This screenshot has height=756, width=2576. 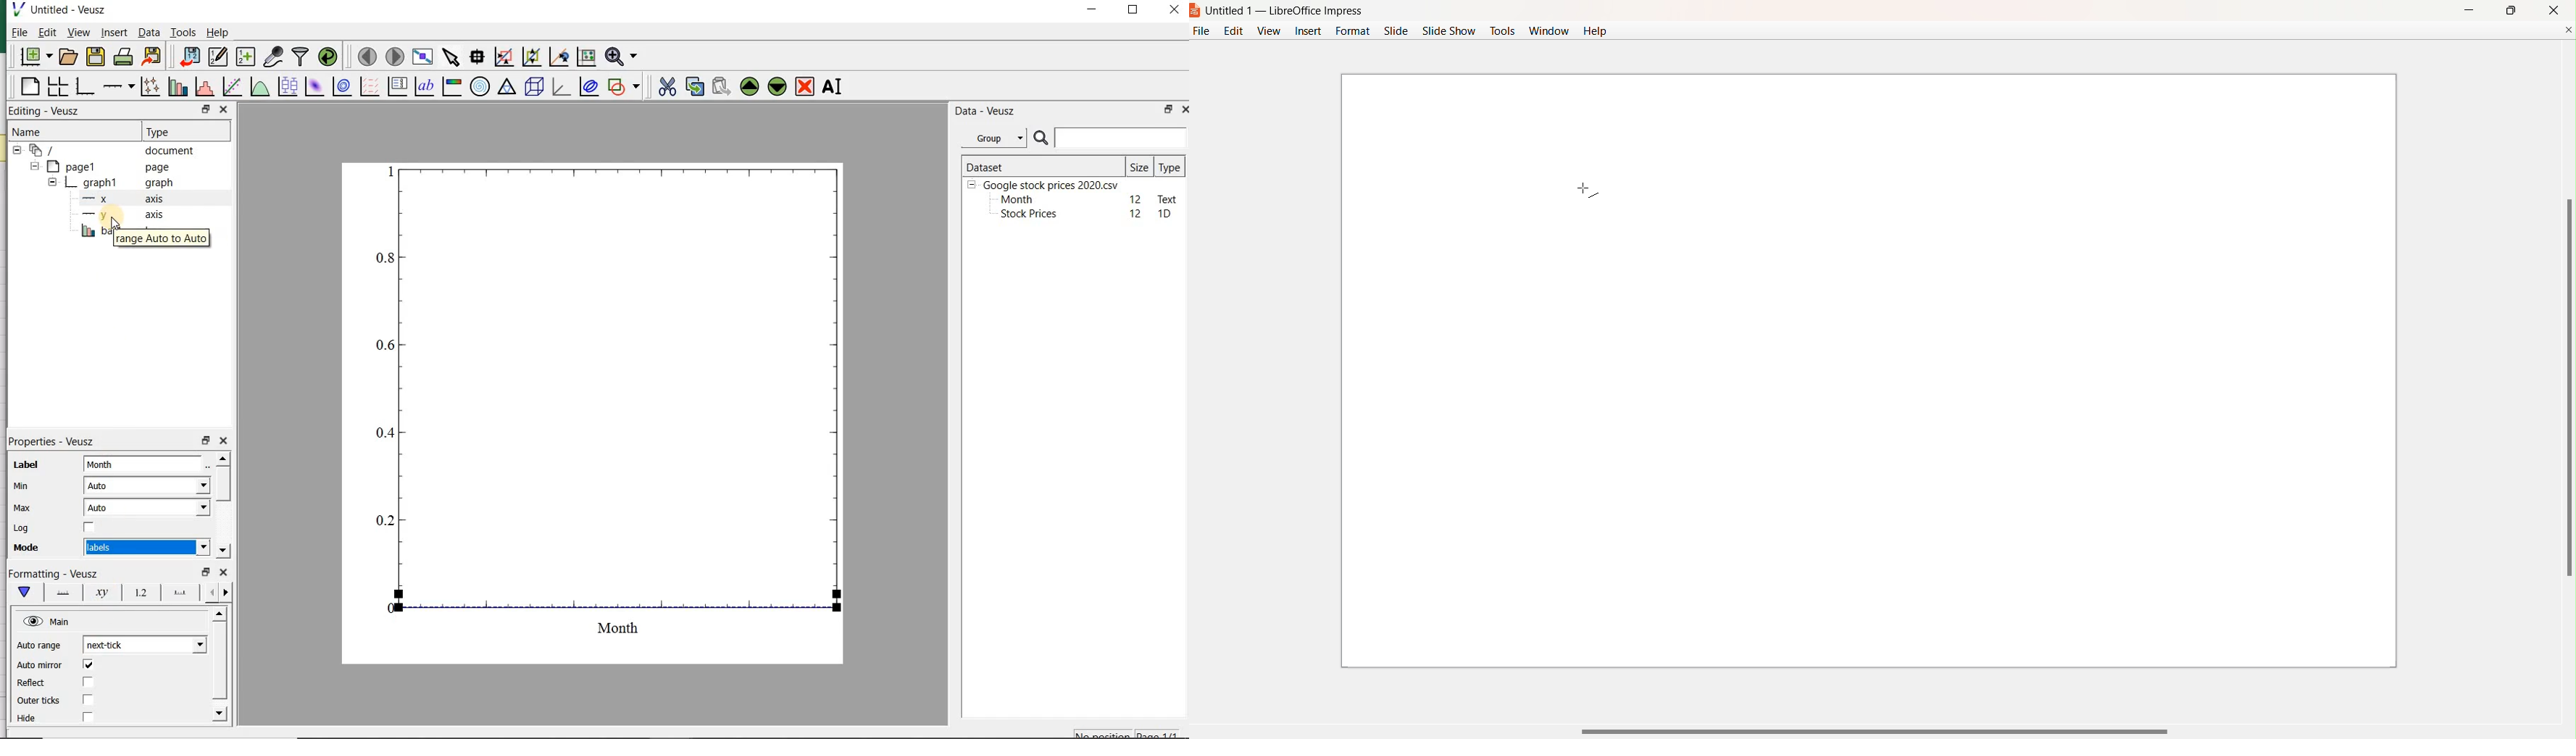 What do you see at coordinates (694, 87) in the screenshot?
I see `copy the selected widget` at bounding box center [694, 87].